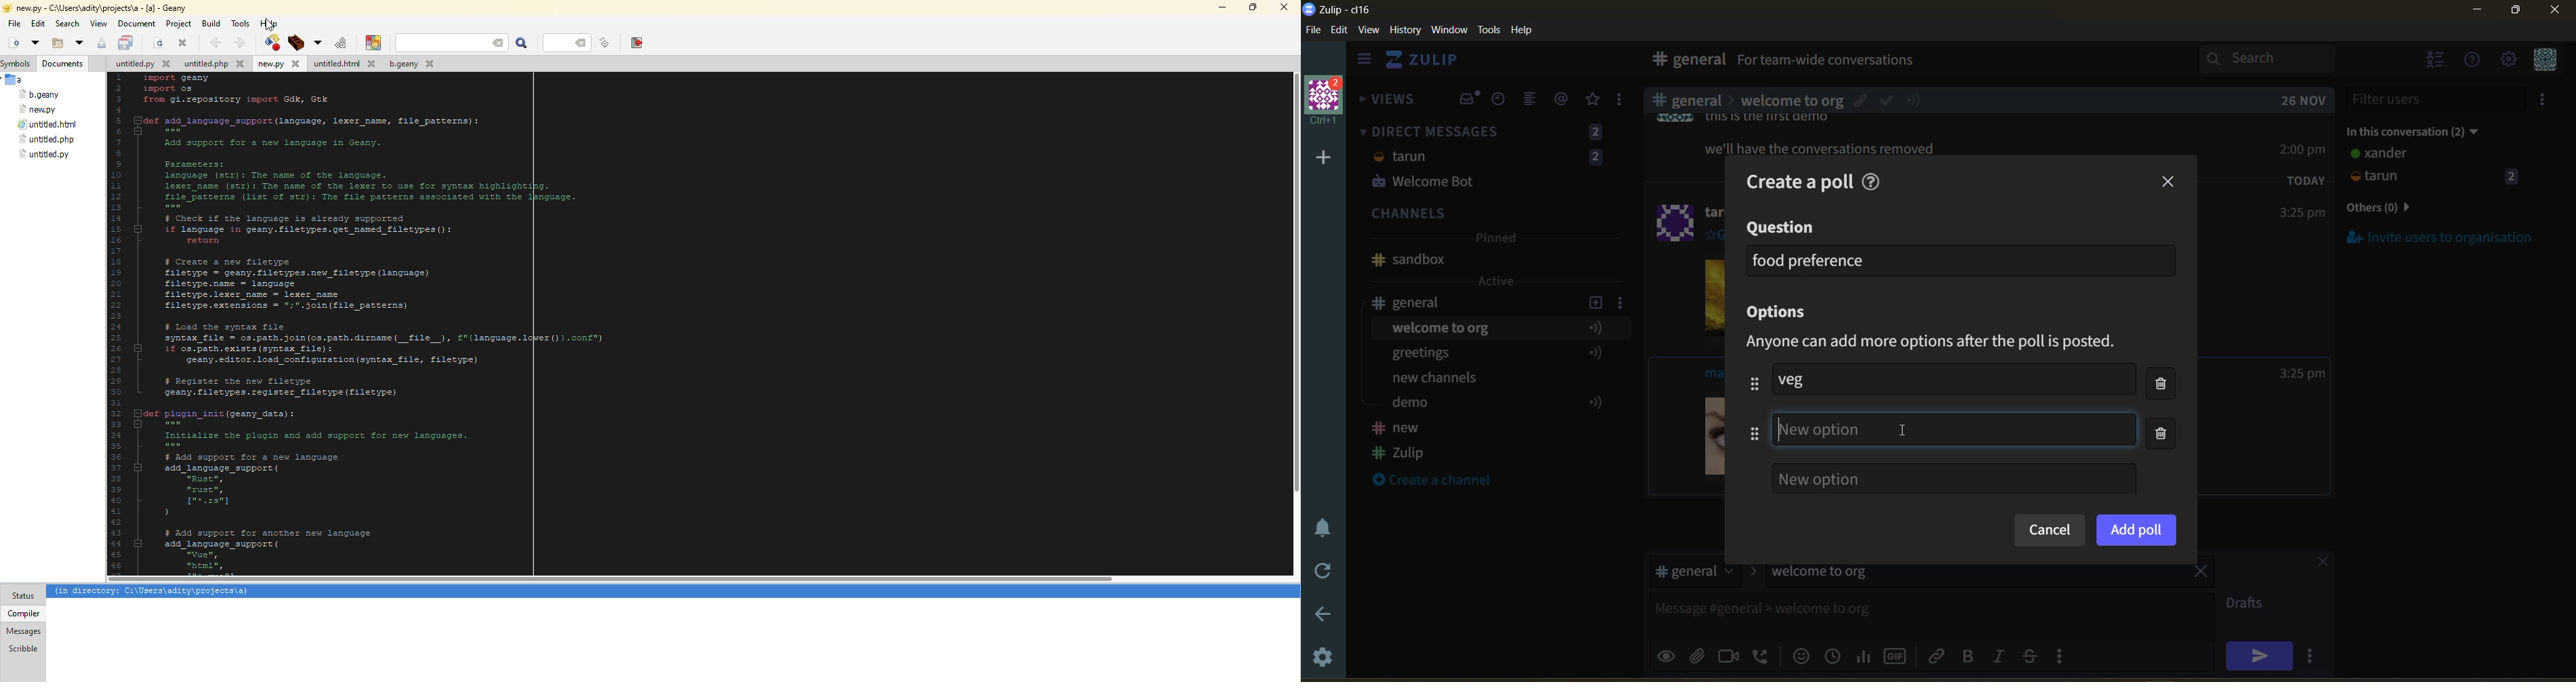 This screenshot has height=700, width=2576. Describe the element at coordinates (2002, 657) in the screenshot. I see `italic` at that location.